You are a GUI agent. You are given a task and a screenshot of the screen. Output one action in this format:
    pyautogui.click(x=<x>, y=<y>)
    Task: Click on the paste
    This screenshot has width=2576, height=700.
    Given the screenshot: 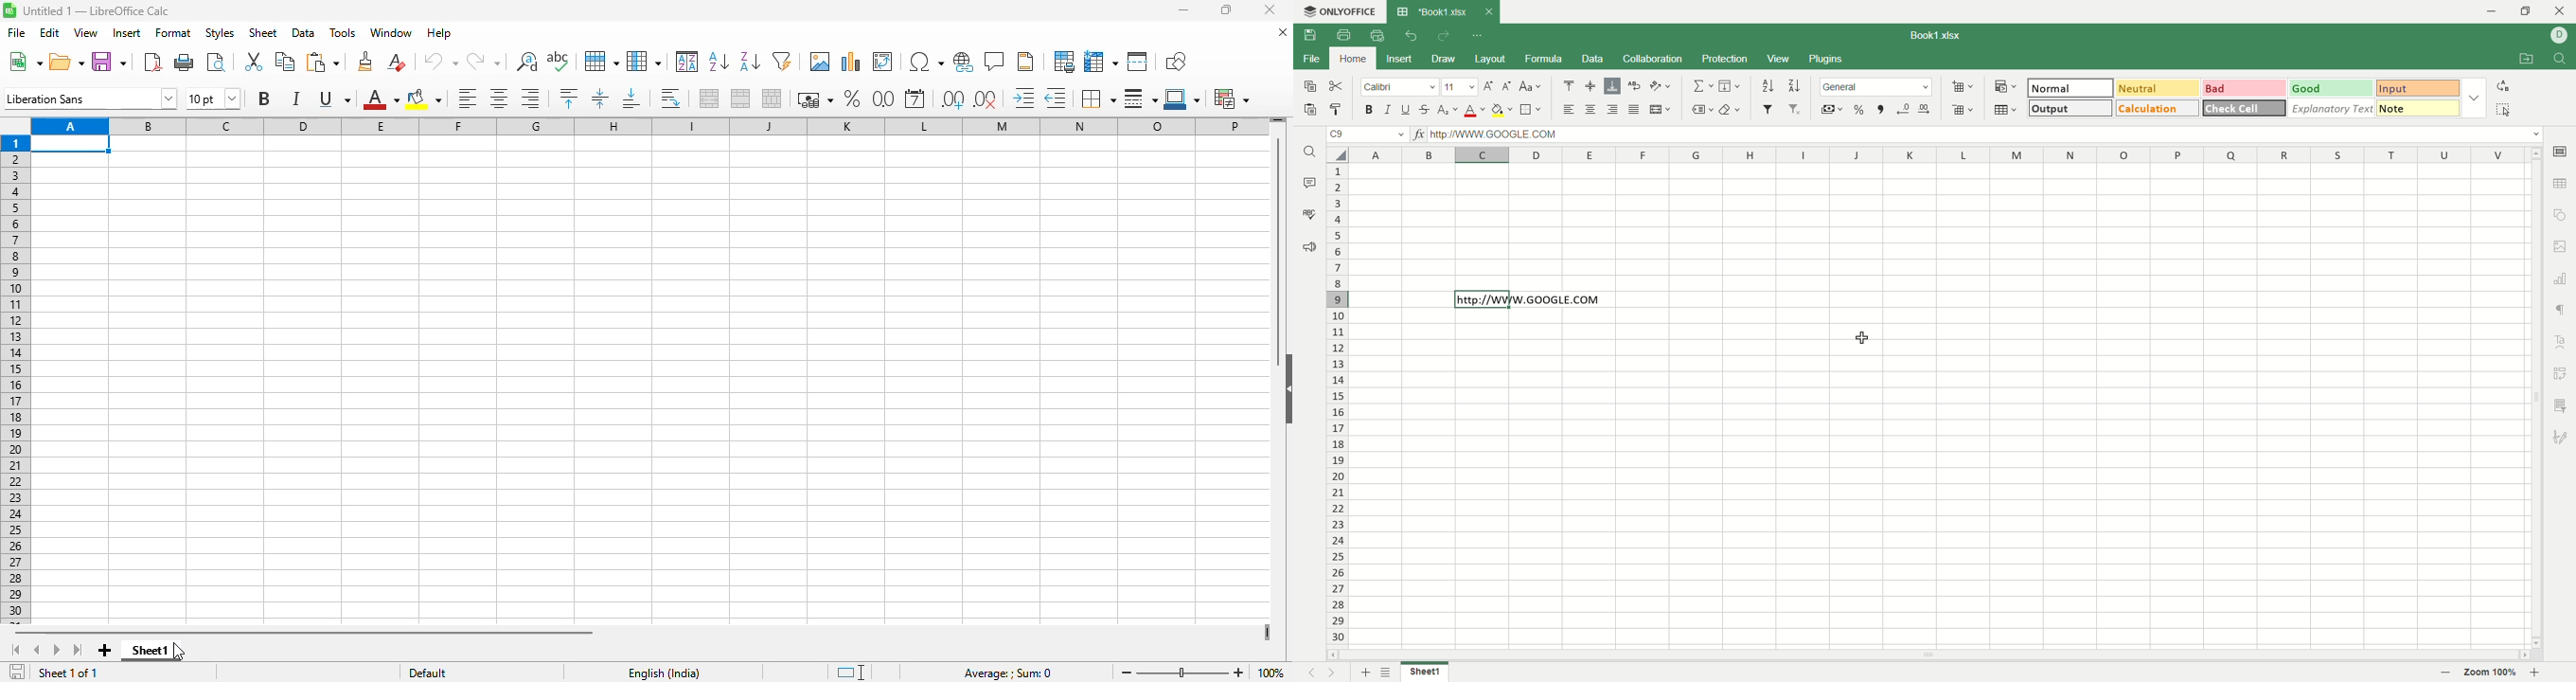 What is the action you would take?
    pyautogui.click(x=1309, y=110)
    